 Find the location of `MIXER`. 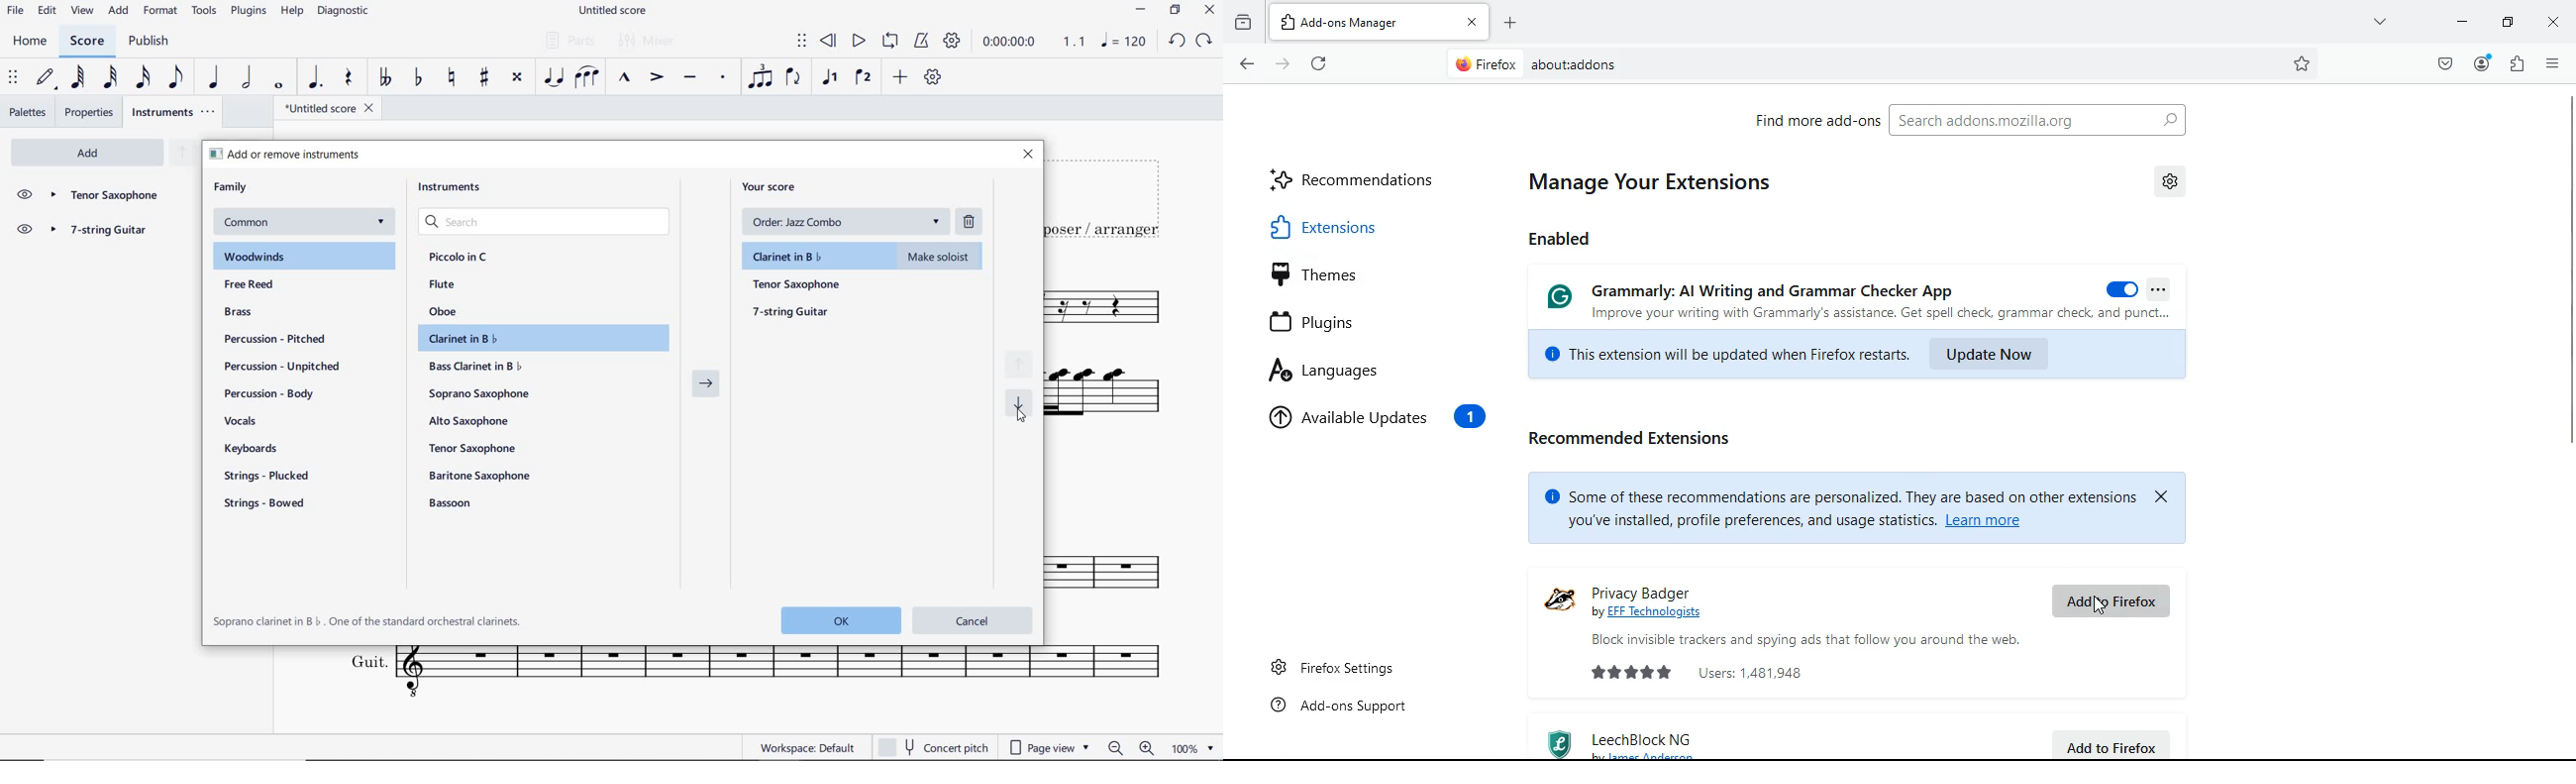

MIXER is located at coordinates (648, 42).